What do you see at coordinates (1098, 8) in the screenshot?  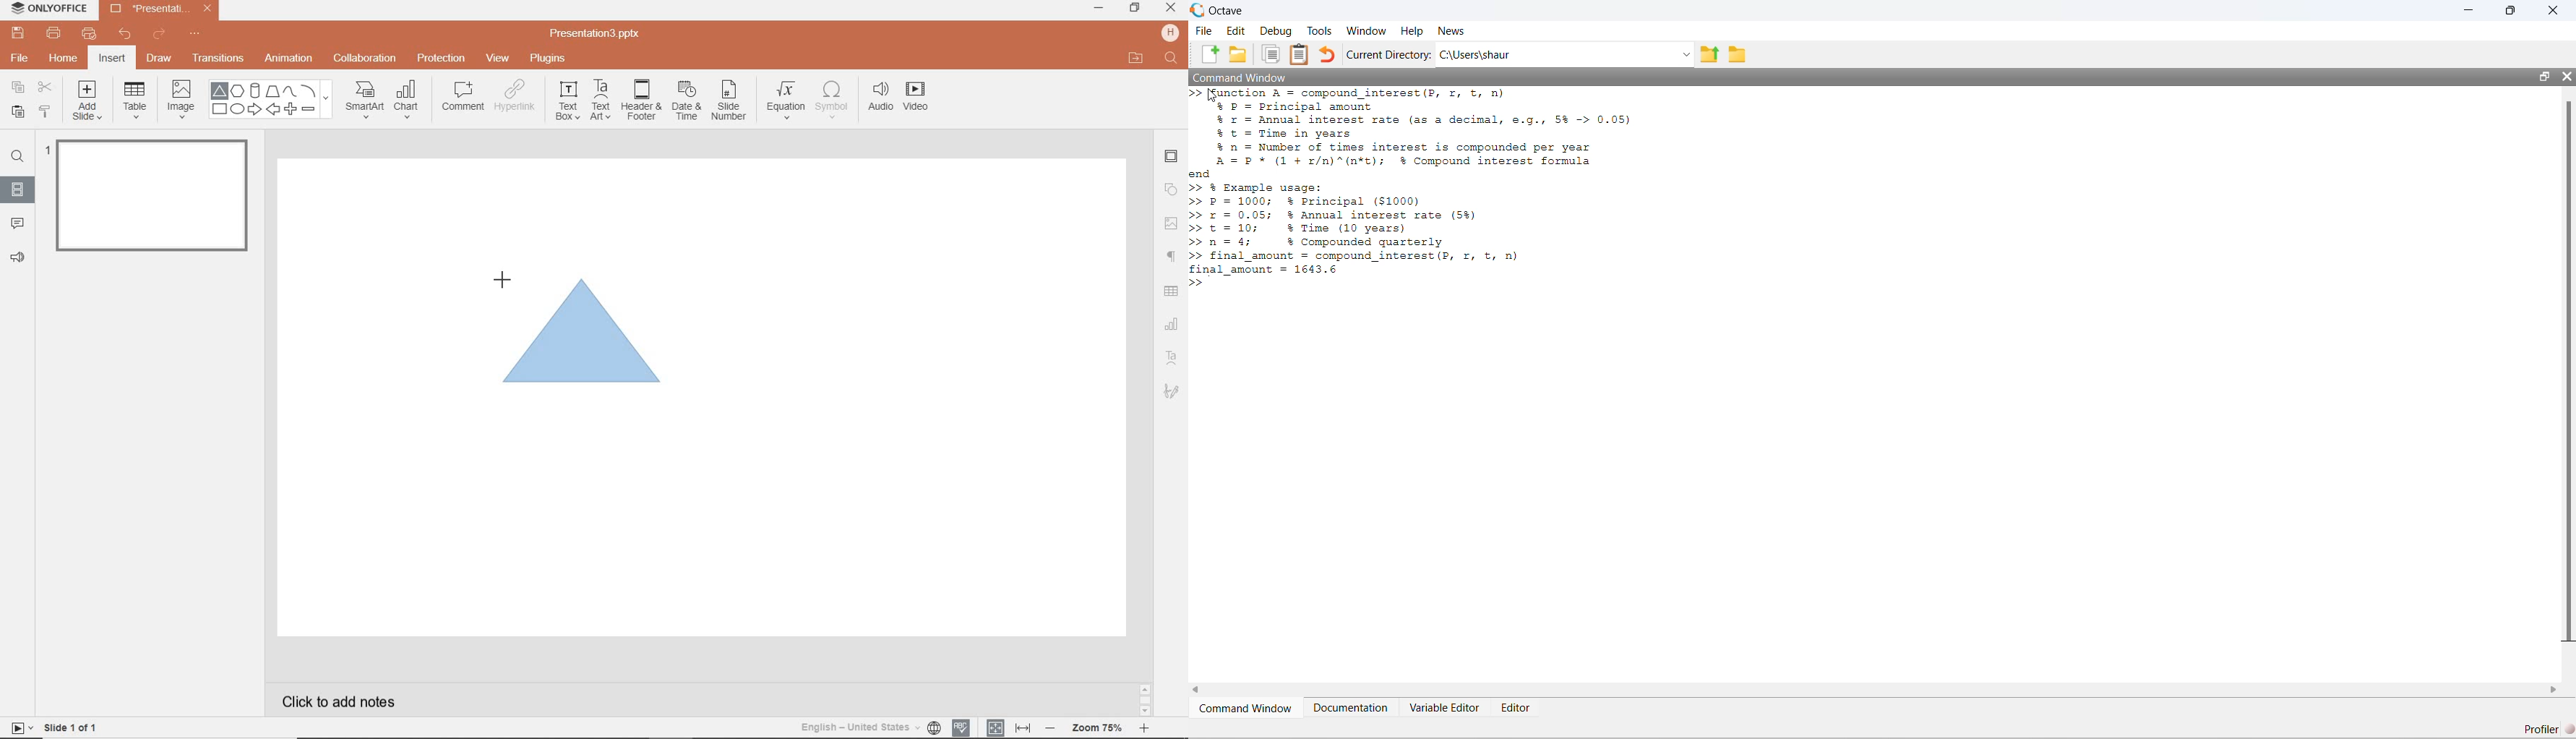 I see `MINIMIZE` at bounding box center [1098, 8].